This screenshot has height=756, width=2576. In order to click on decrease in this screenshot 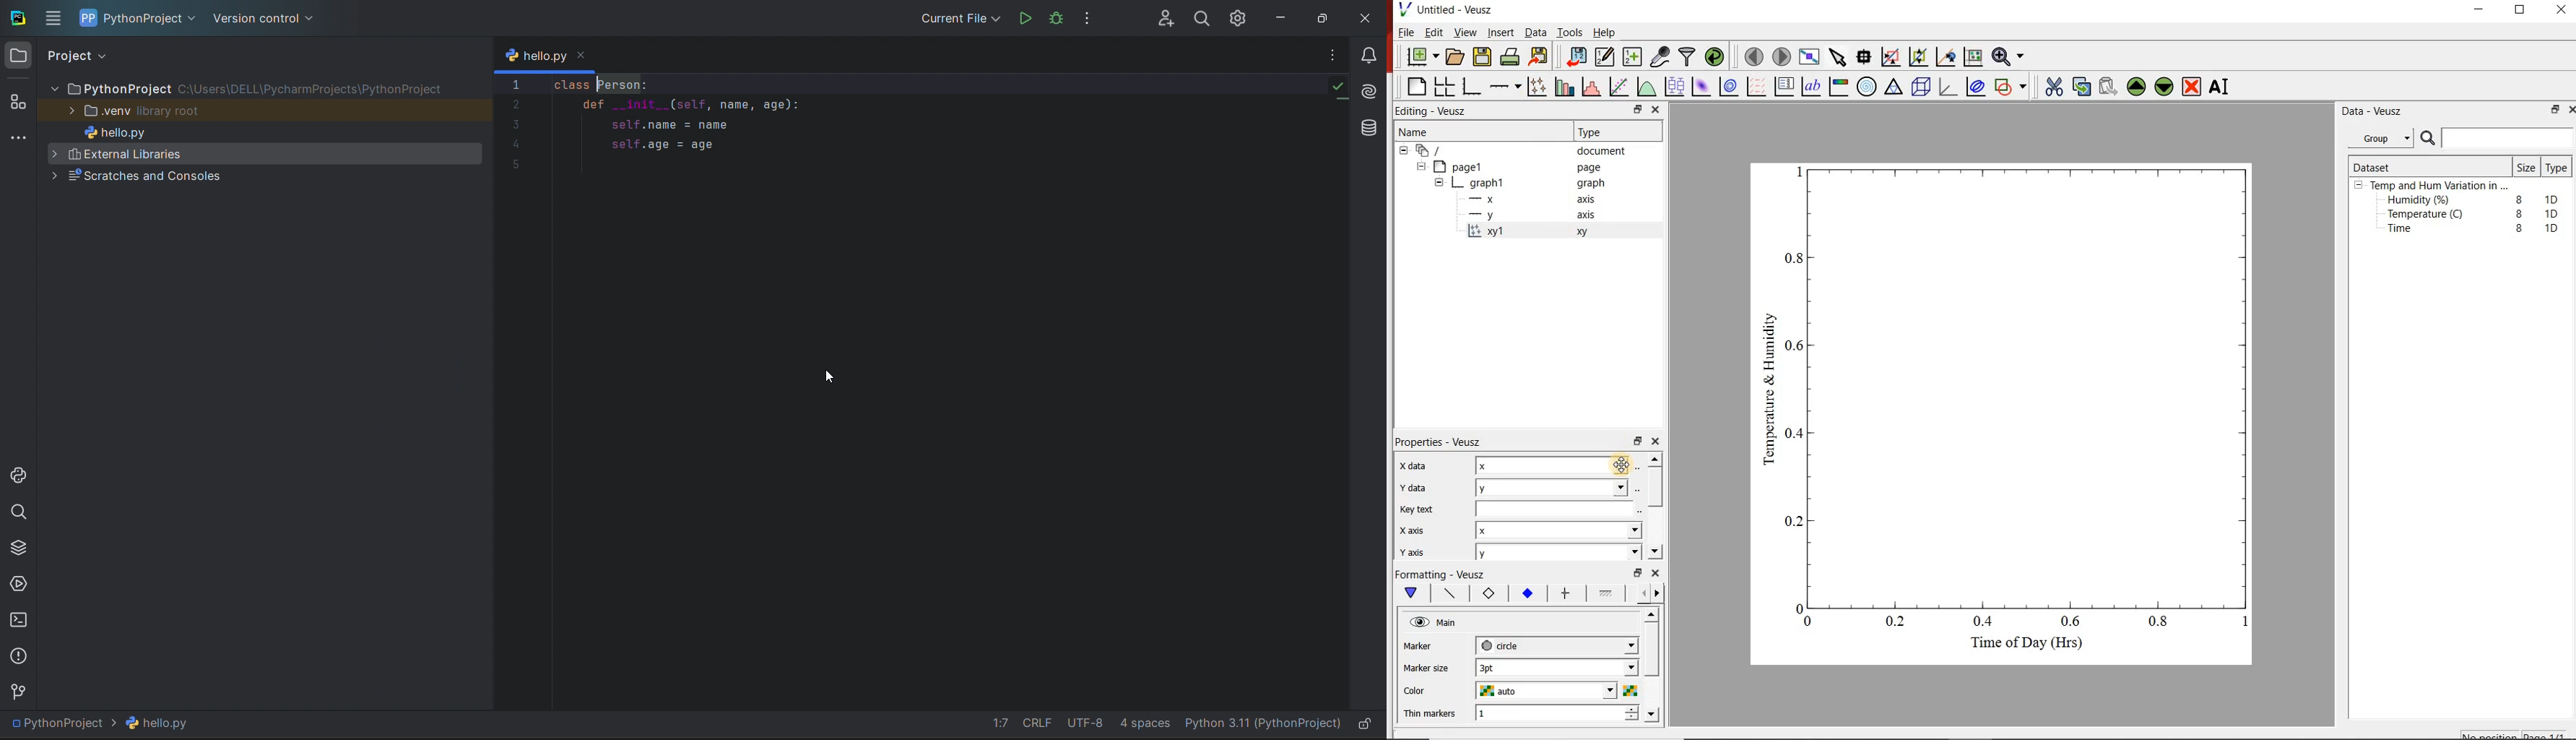, I will do `click(1631, 721)`.